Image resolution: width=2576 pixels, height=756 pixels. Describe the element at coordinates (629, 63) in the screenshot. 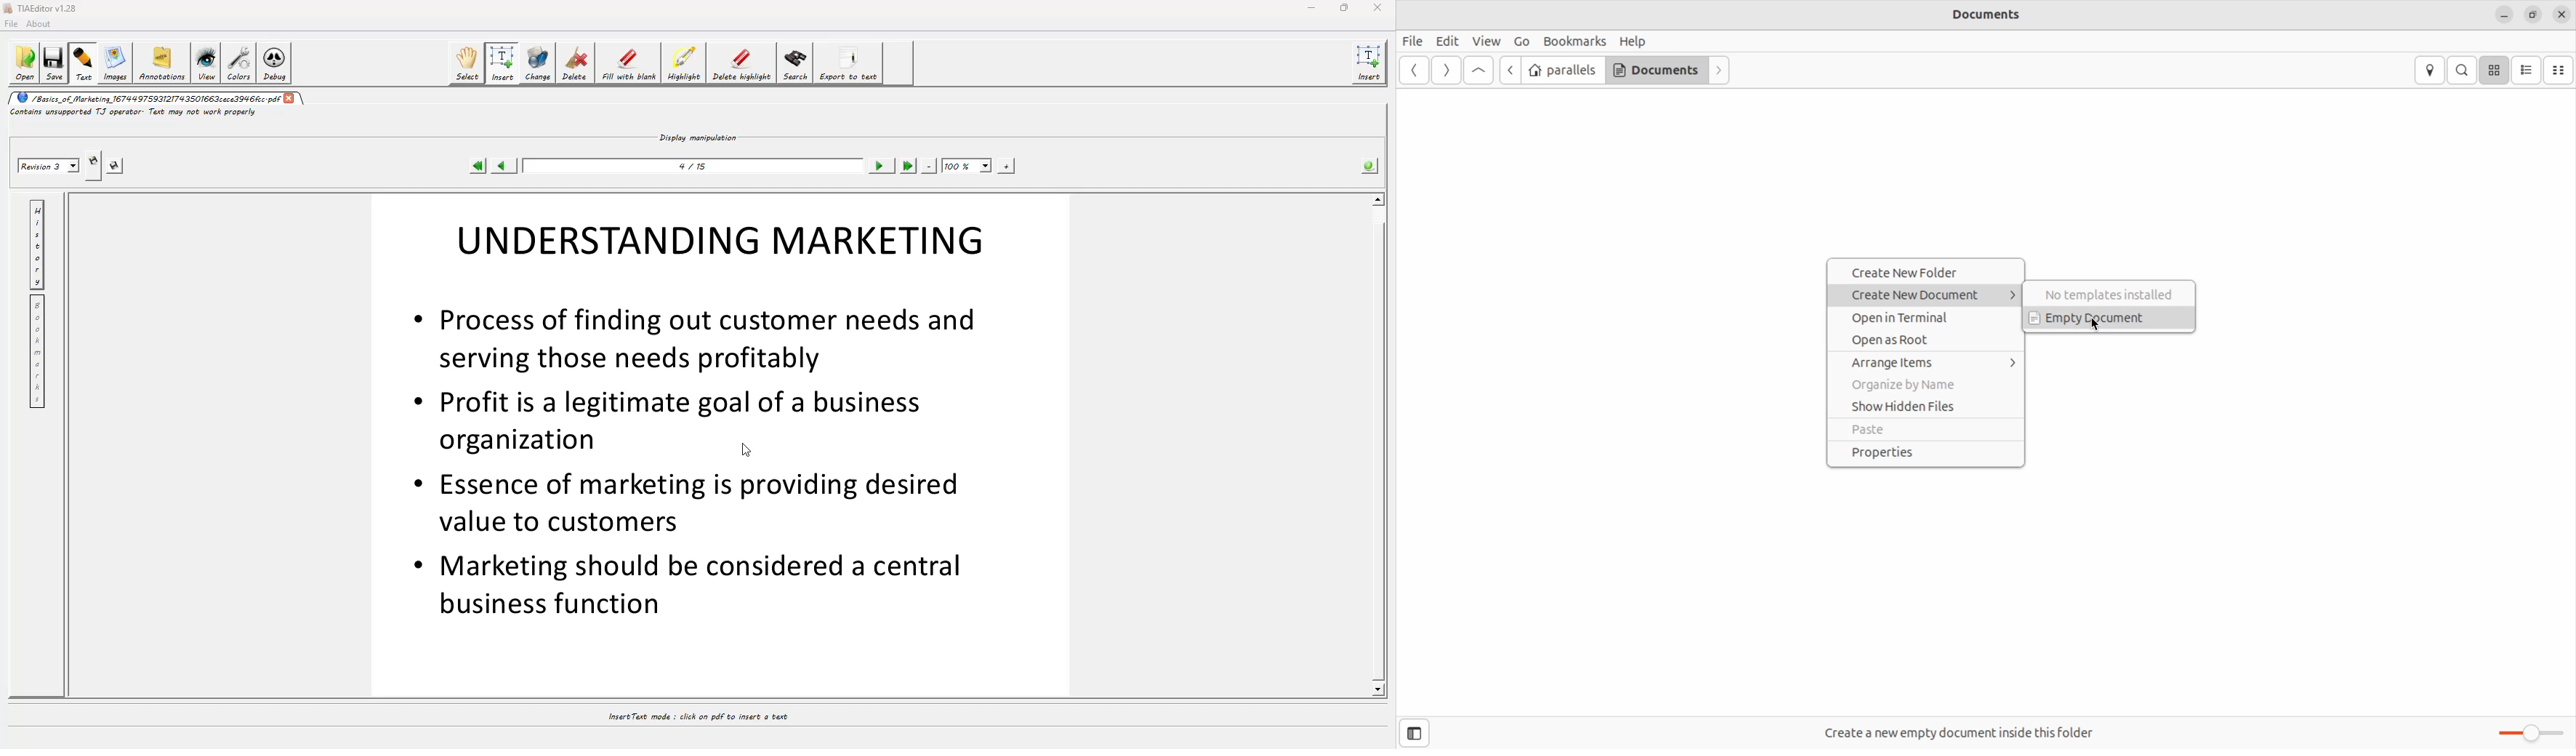

I see `fill with blank` at that location.